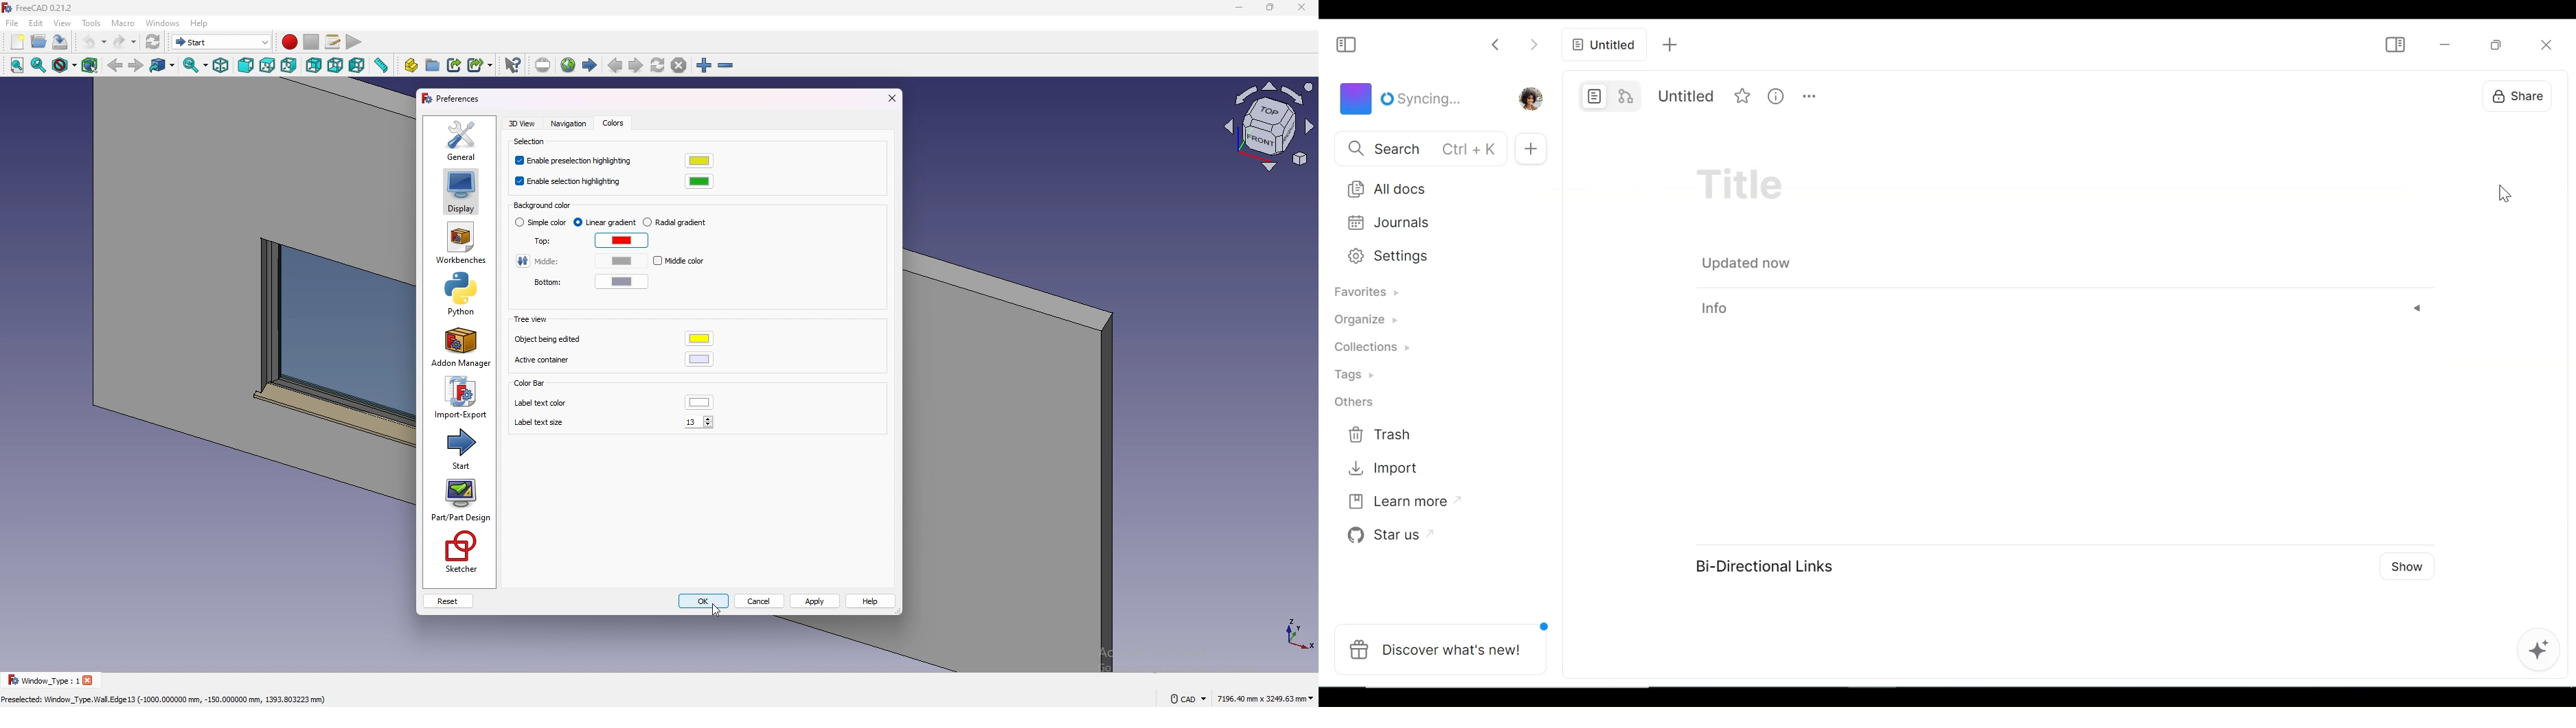 The image size is (2576, 728). Describe the element at coordinates (221, 66) in the screenshot. I see `isometric` at that location.